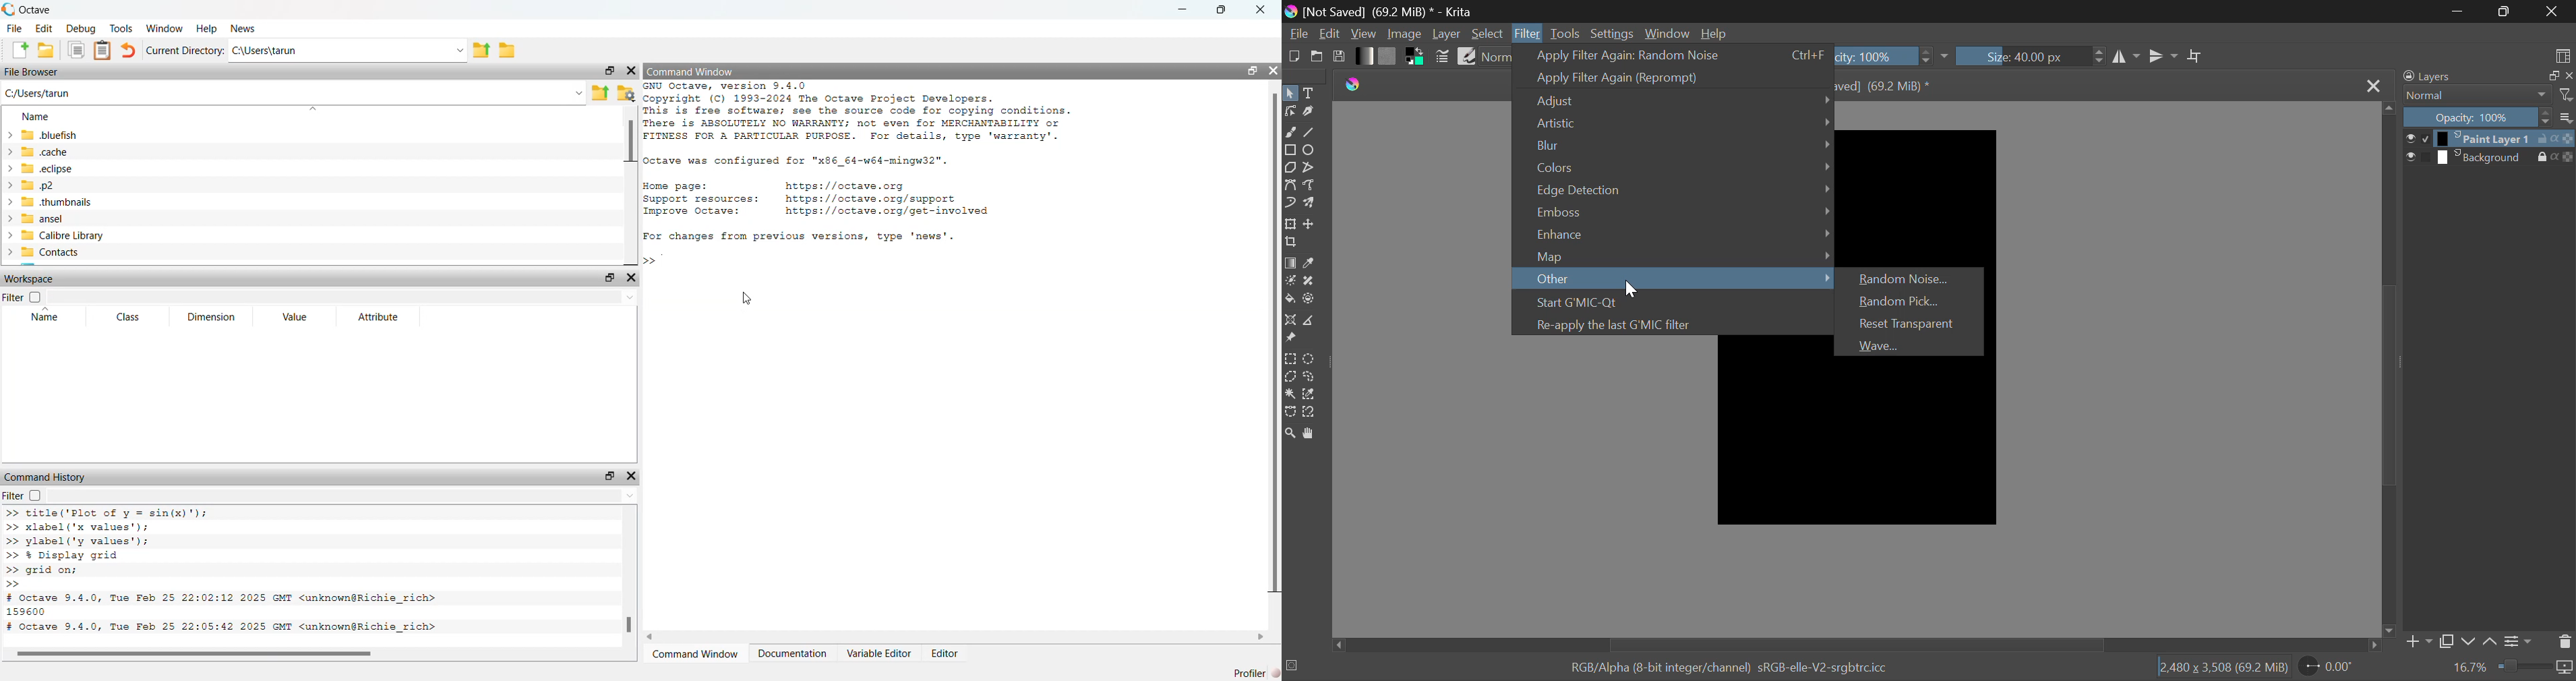 The height and width of the screenshot is (700, 2576). Describe the element at coordinates (727, 85) in the screenshot. I see `GNU Octave, version 9.4.0` at that location.